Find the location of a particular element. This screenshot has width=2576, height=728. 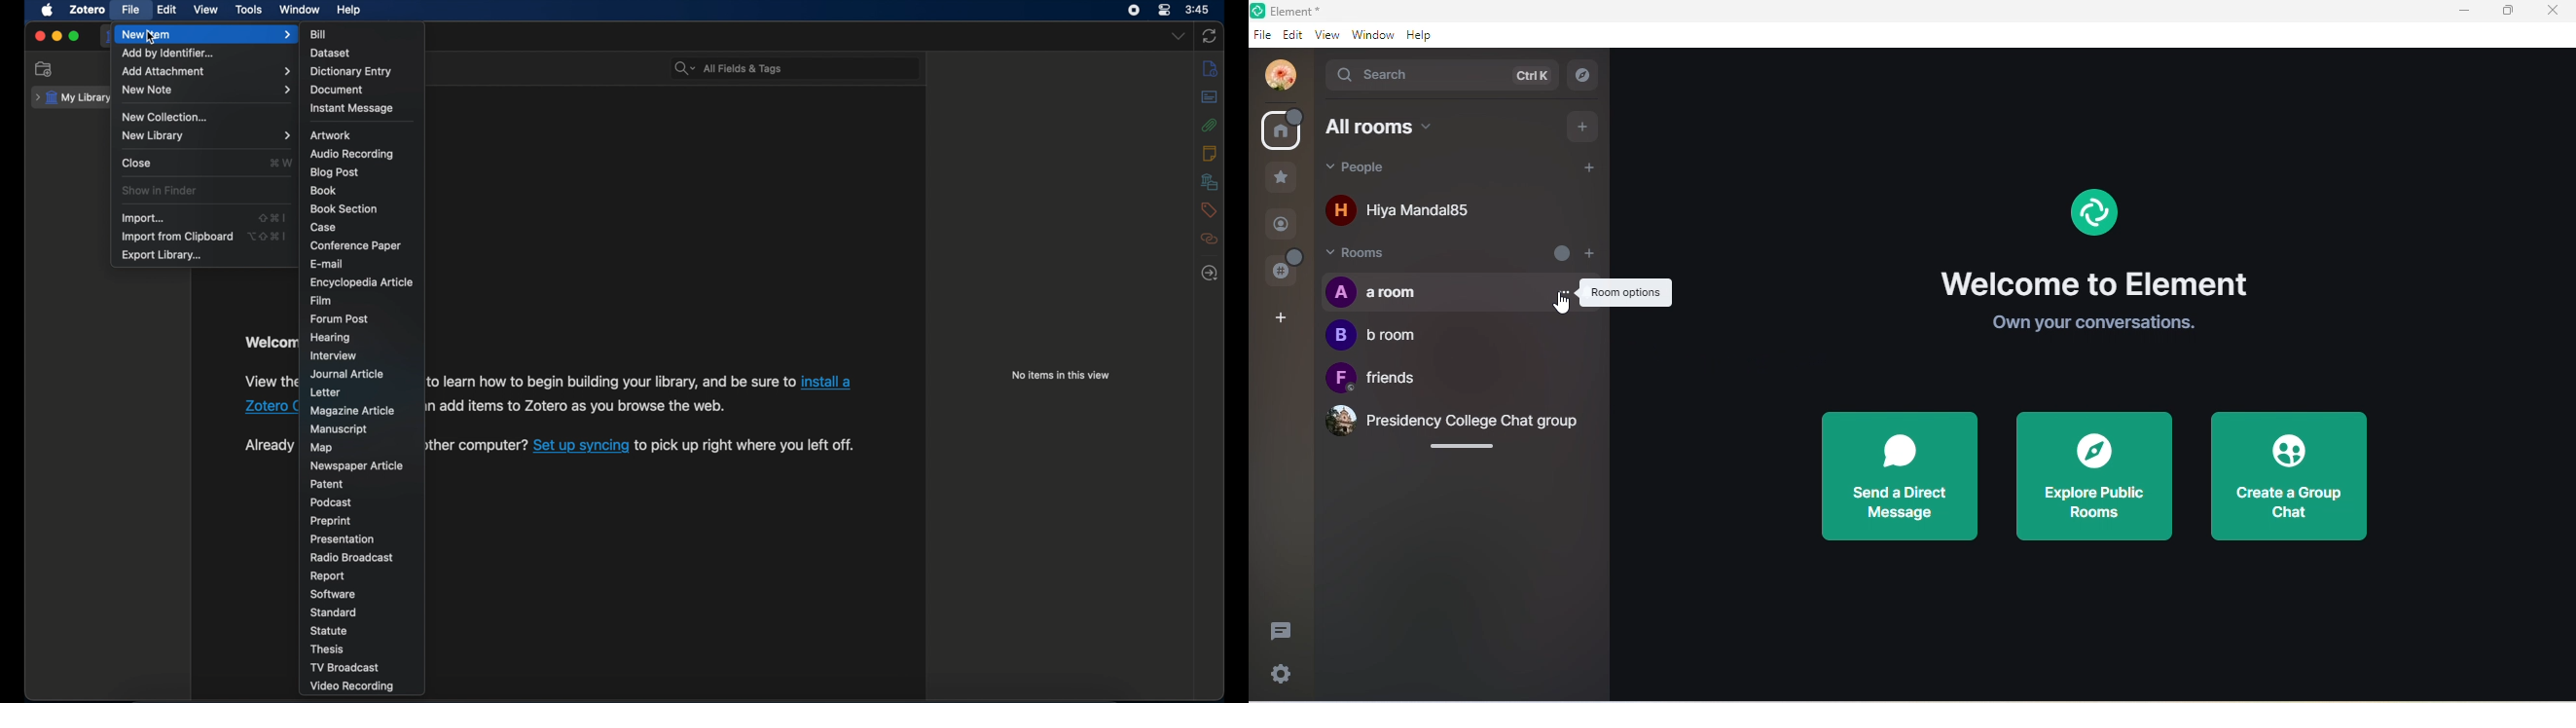

screen recorder is located at coordinates (1133, 10).